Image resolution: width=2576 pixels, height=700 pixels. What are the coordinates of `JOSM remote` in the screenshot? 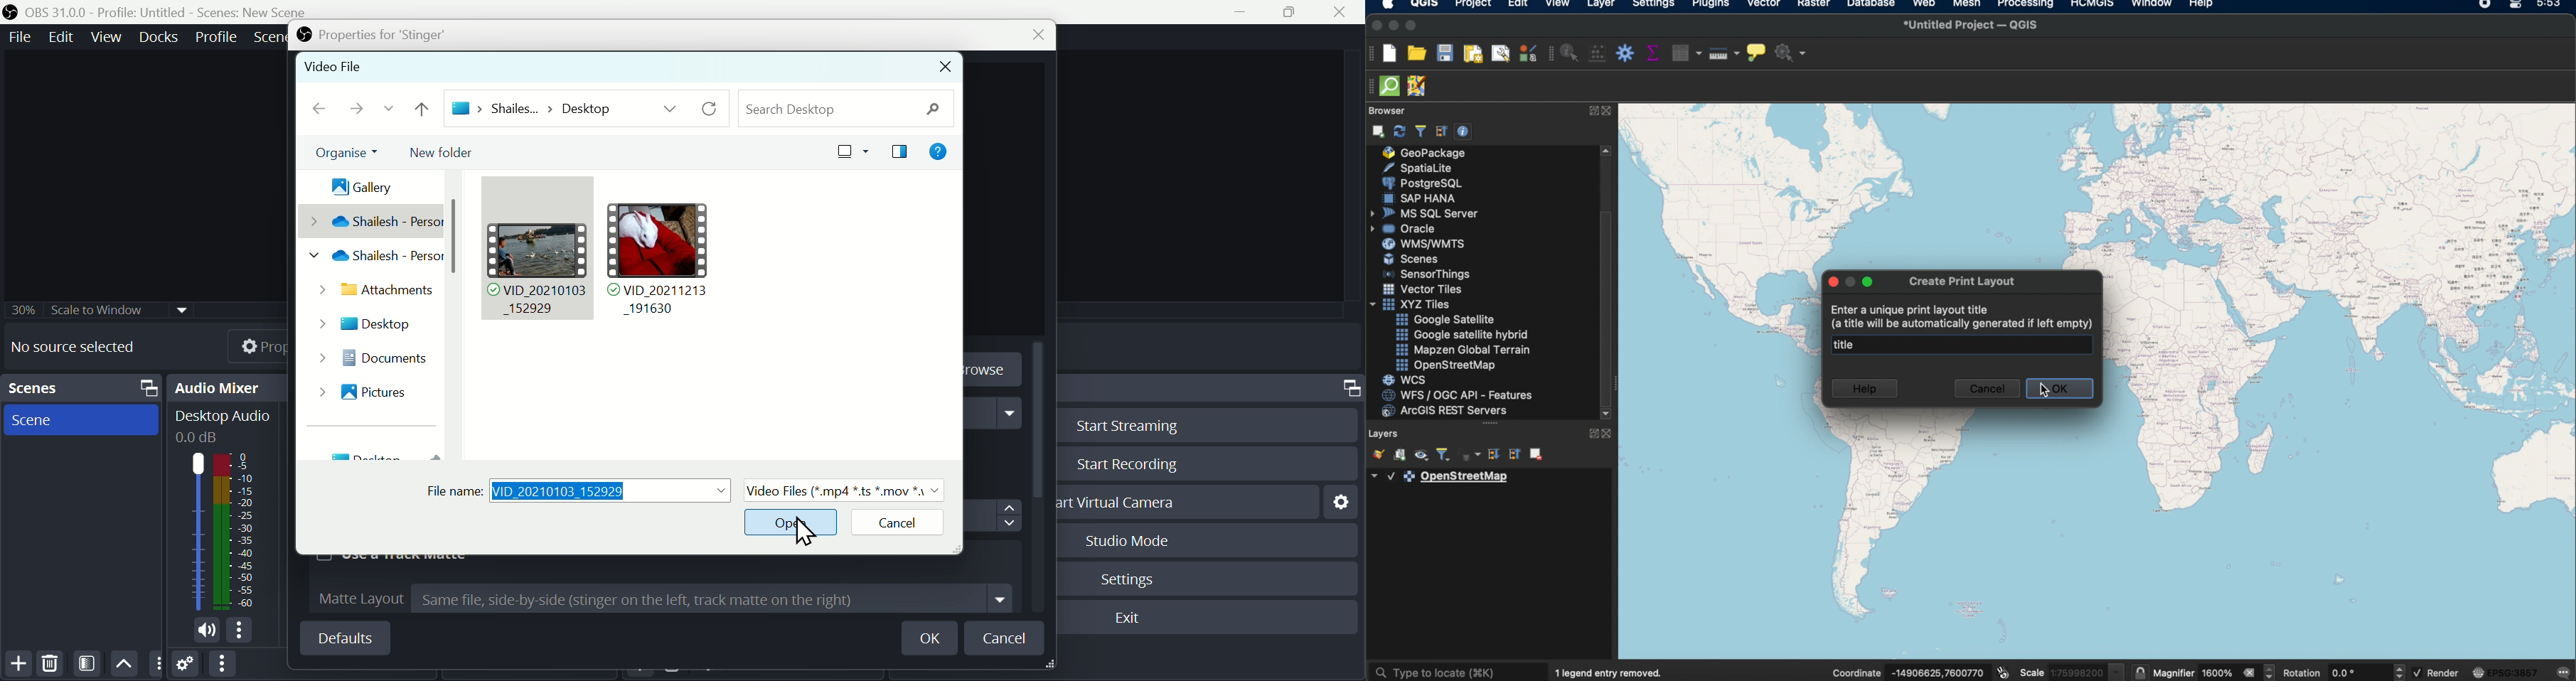 It's located at (1419, 86).